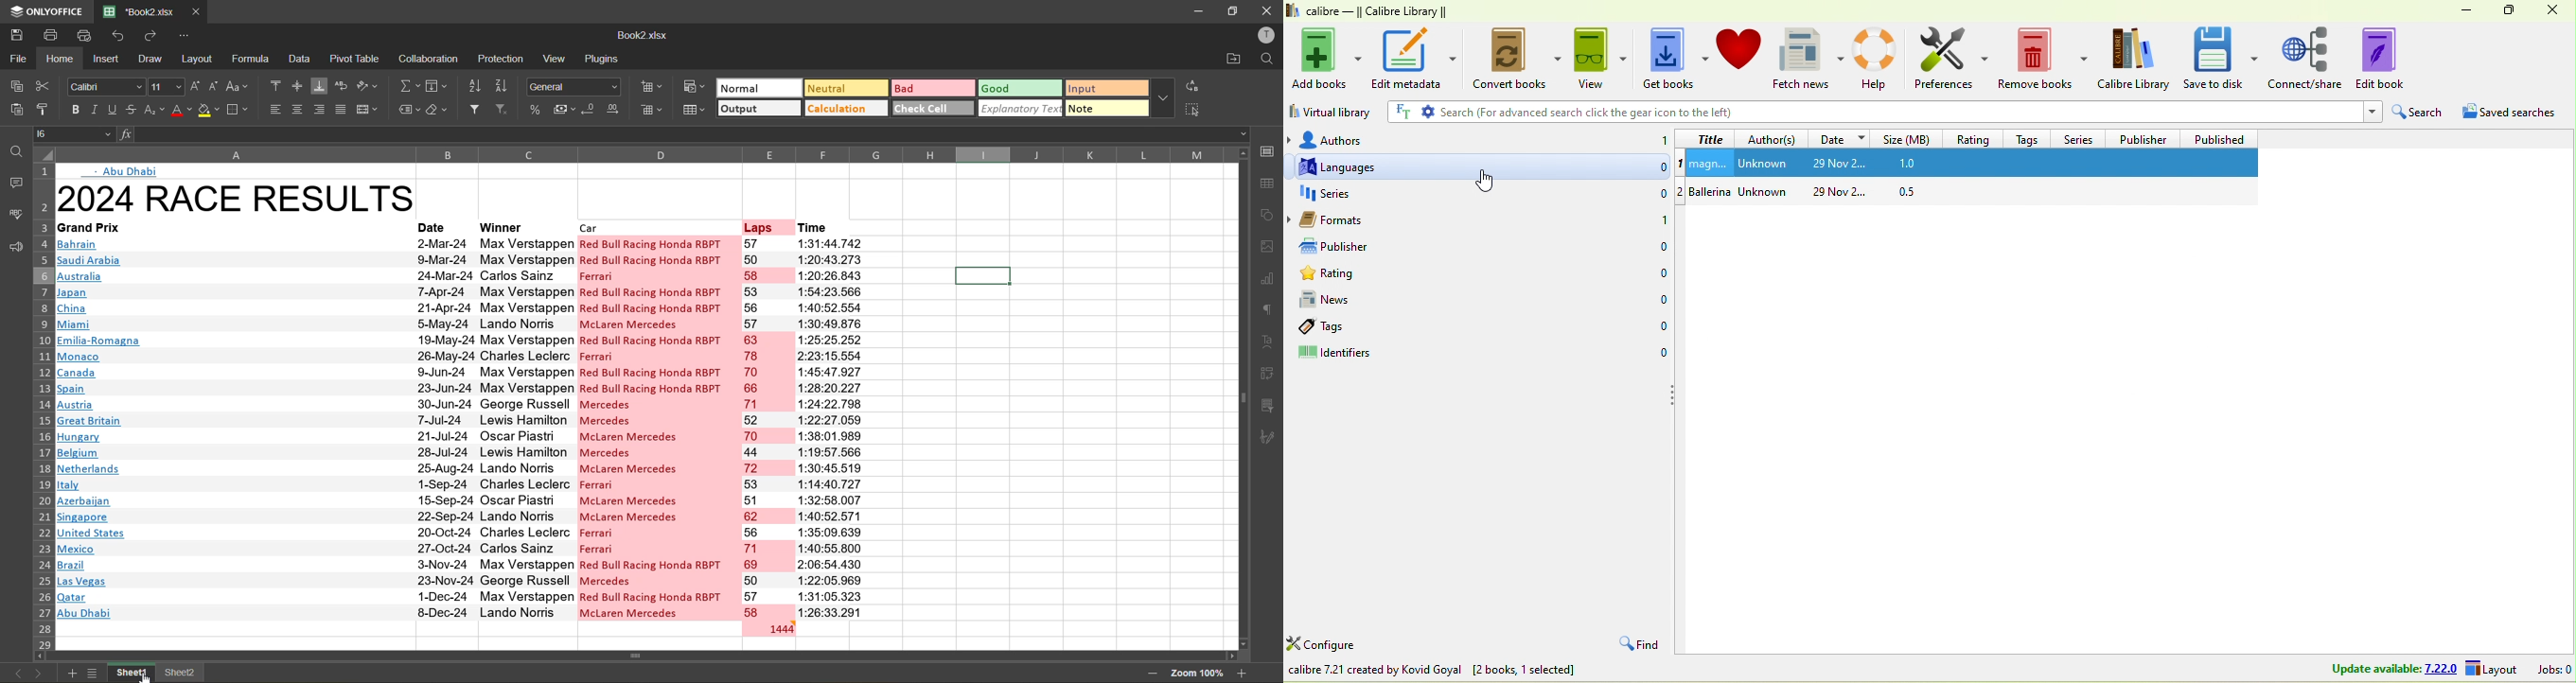 This screenshot has width=2576, height=700. What do you see at coordinates (250, 58) in the screenshot?
I see `formula` at bounding box center [250, 58].